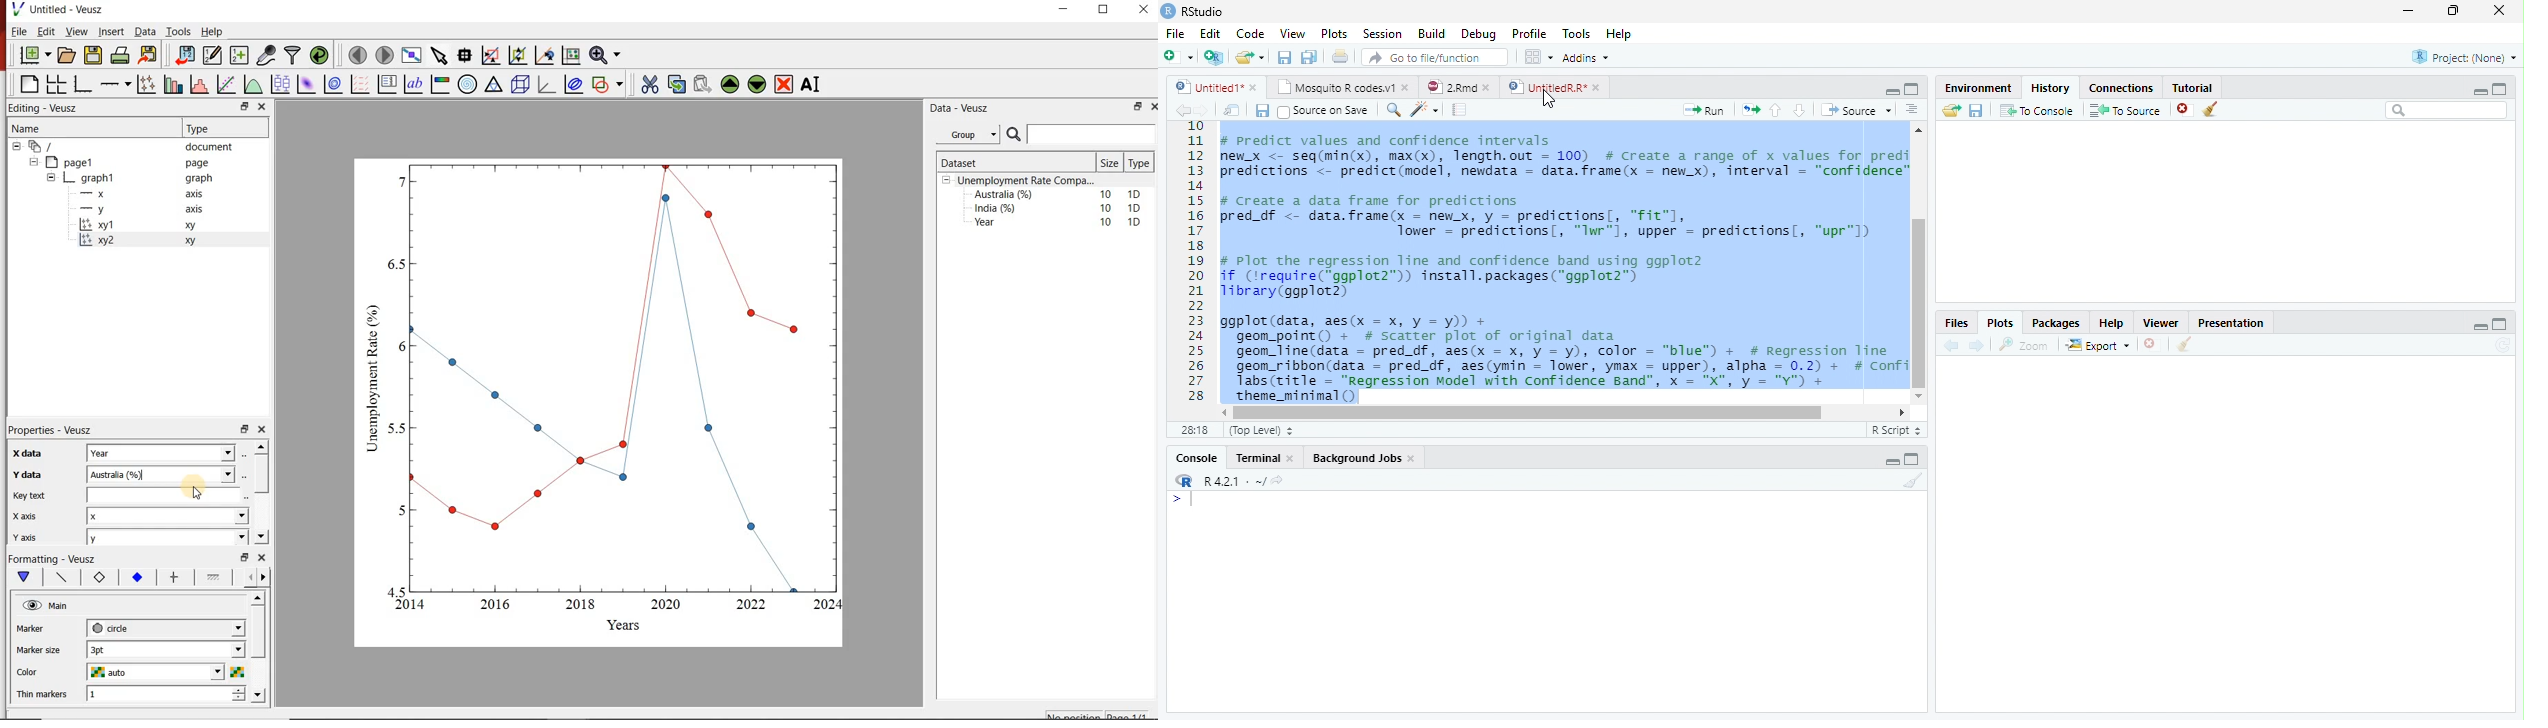 This screenshot has width=2548, height=728. I want to click on 3d scenes, so click(519, 83).